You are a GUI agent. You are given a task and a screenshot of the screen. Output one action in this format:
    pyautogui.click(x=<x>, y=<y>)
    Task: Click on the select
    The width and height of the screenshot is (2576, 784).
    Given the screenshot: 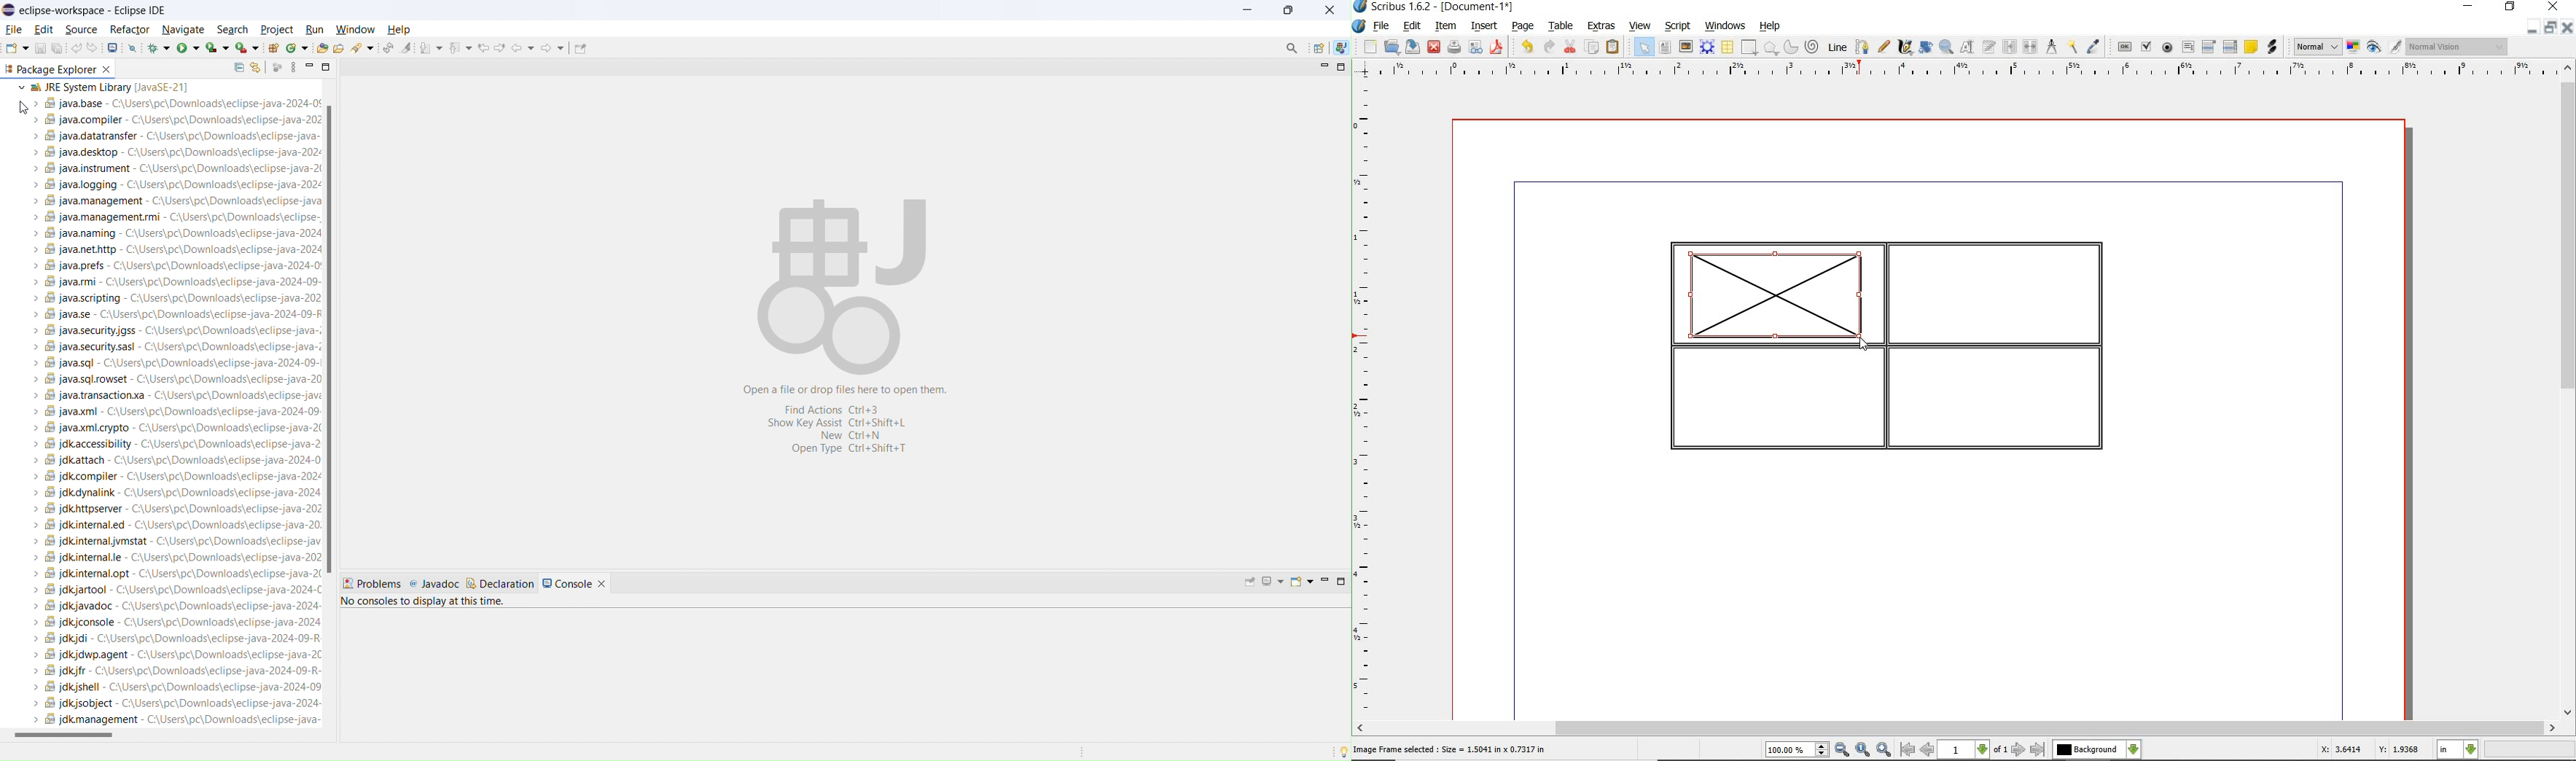 What is the action you would take?
    pyautogui.click(x=1646, y=50)
    